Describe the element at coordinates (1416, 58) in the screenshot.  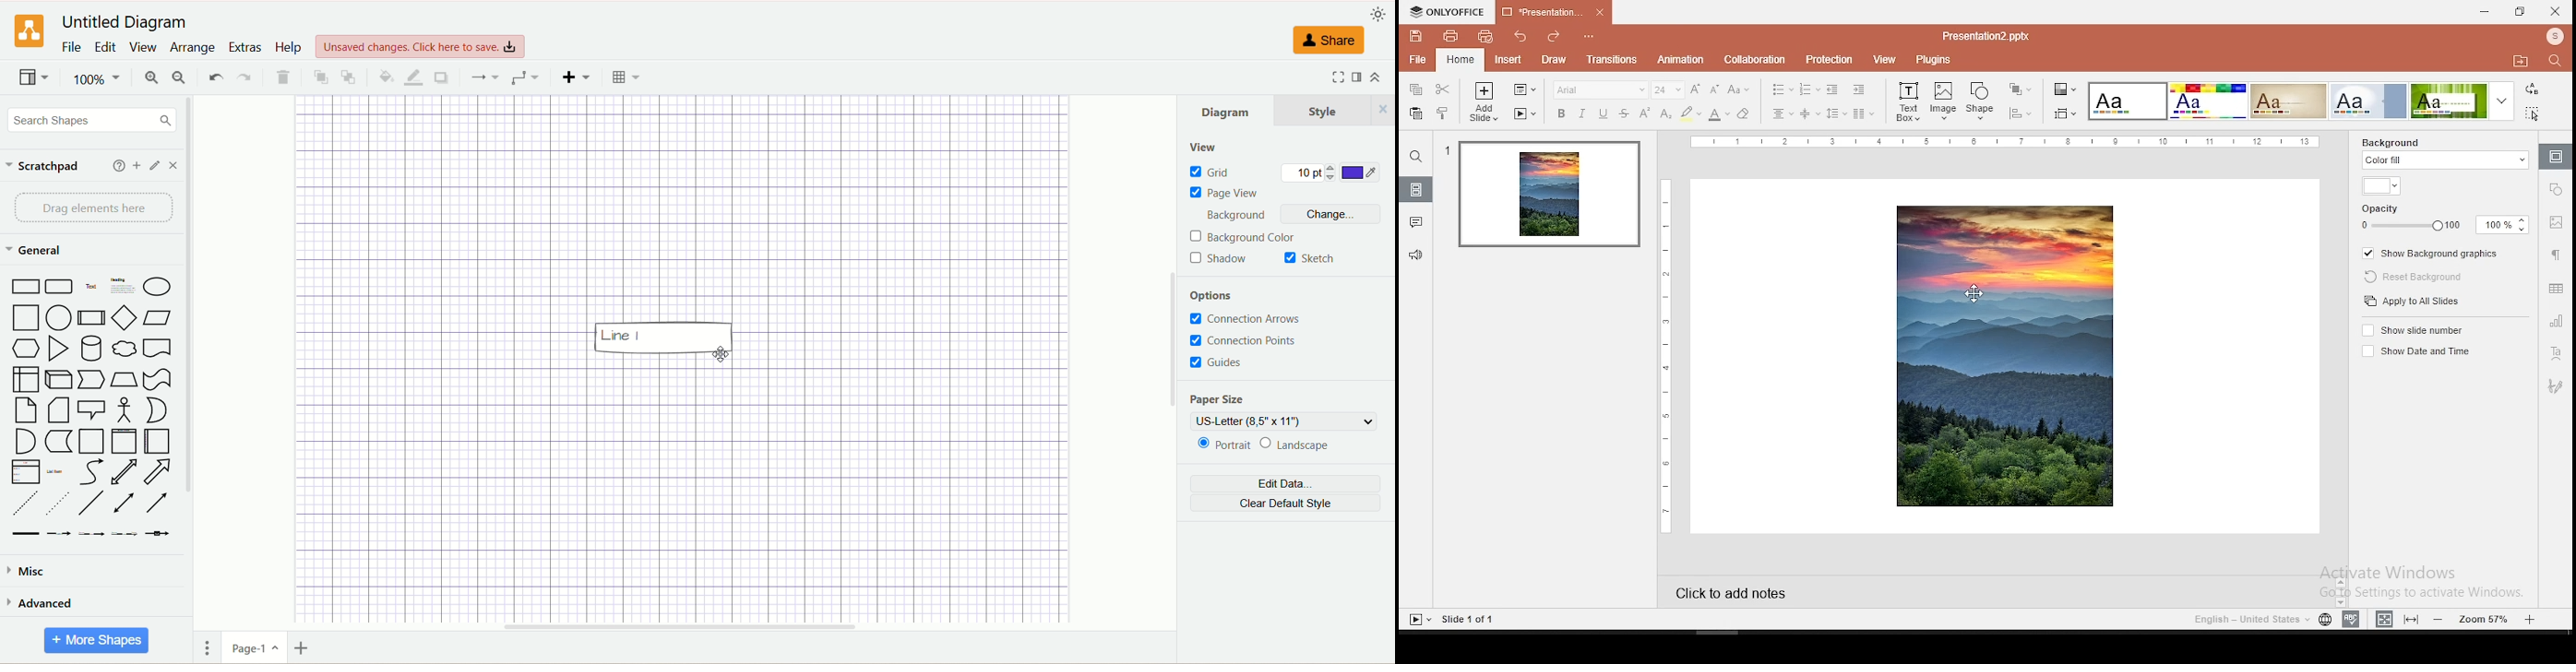
I see `file` at that location.